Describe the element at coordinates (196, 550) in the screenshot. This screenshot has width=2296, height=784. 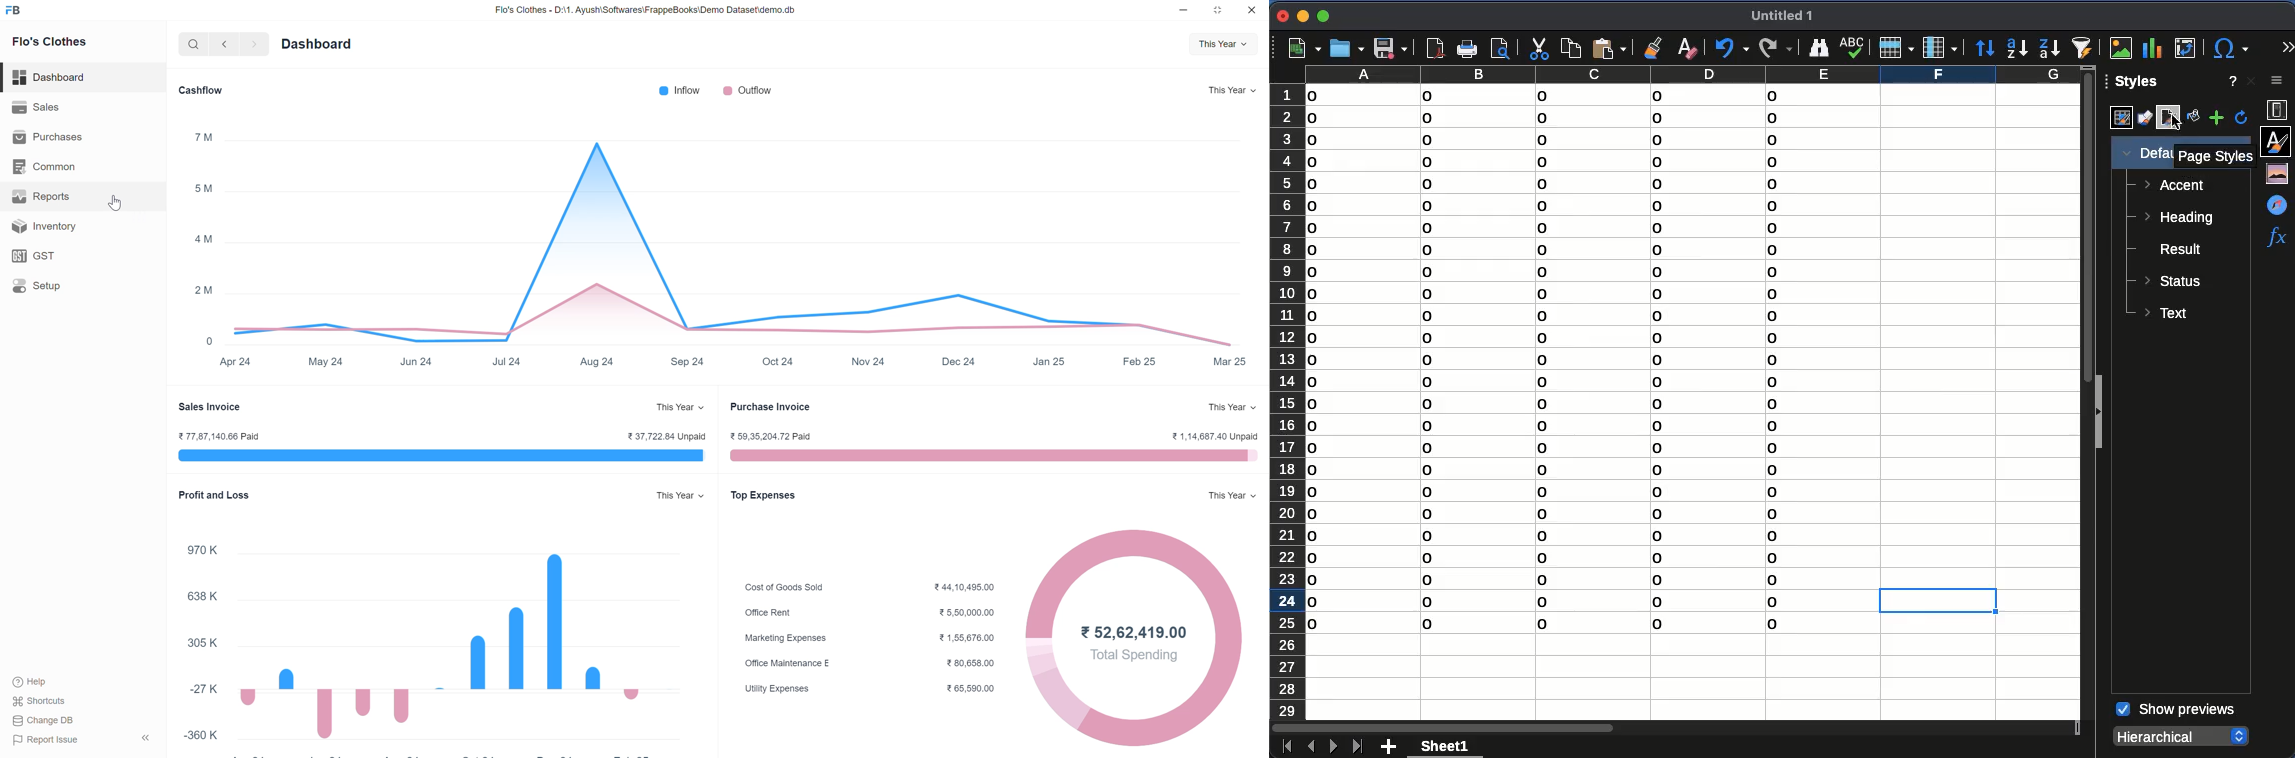
I see `970 K` at that location.